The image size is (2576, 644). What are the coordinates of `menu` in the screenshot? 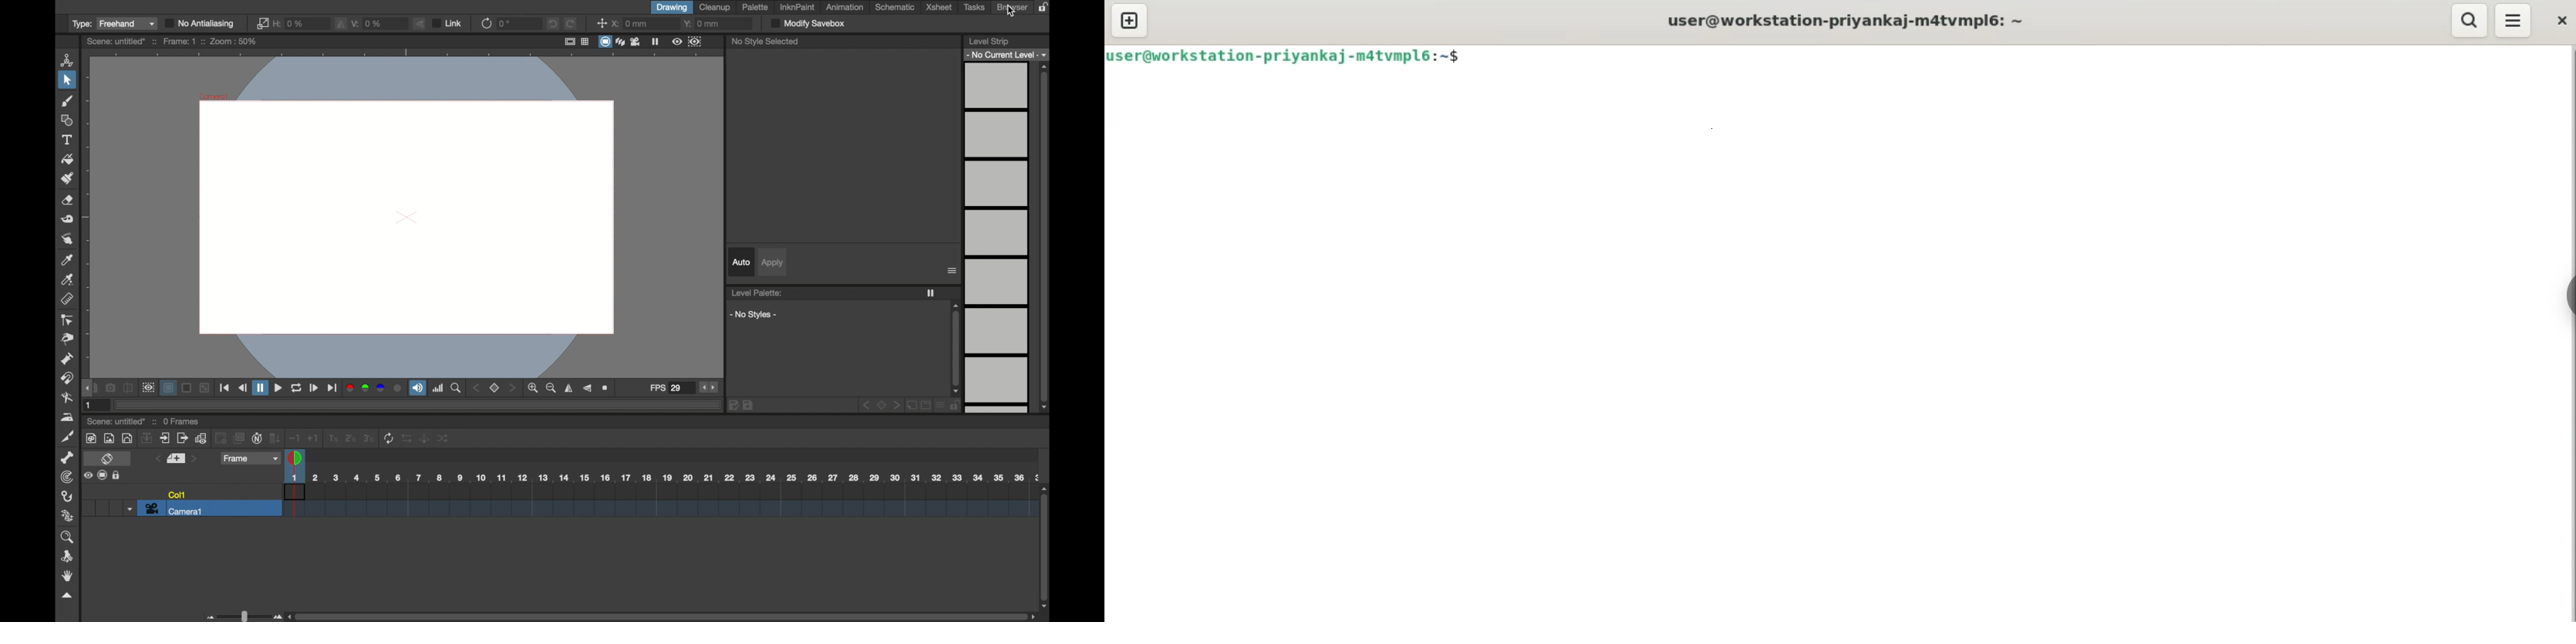 It's located at (942, 405).